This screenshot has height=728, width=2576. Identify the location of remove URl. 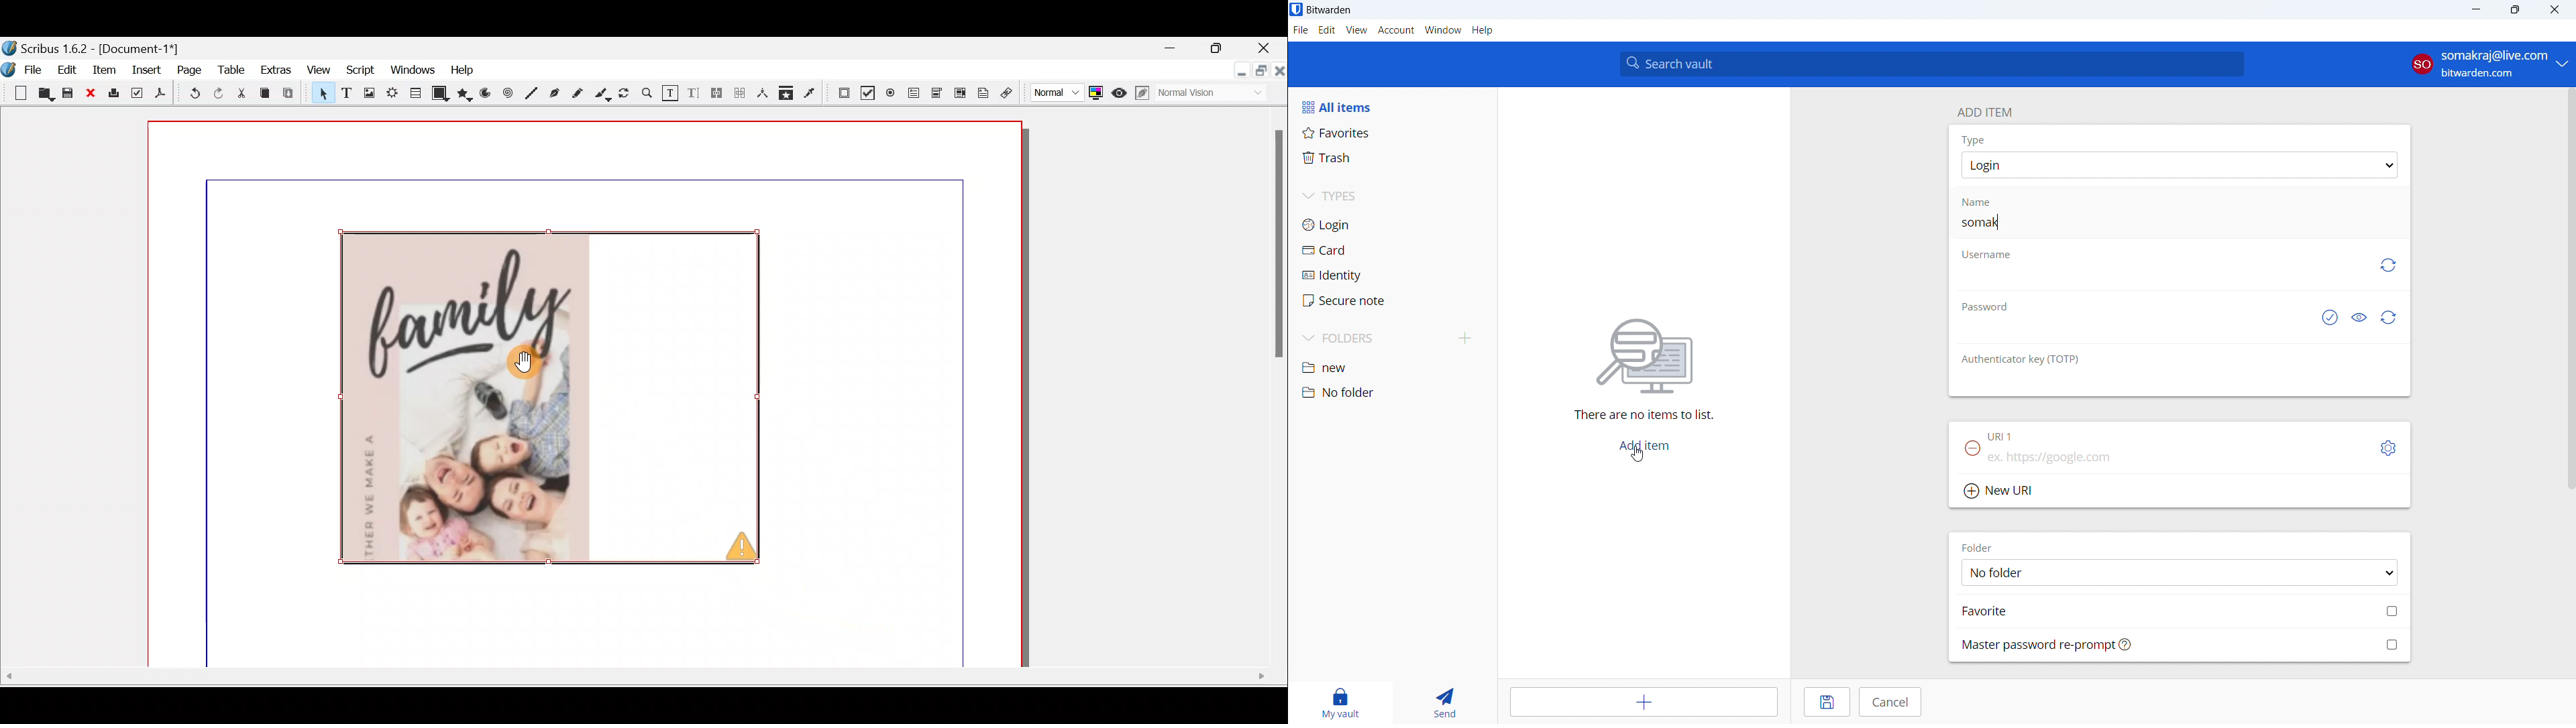
(1972, 448).